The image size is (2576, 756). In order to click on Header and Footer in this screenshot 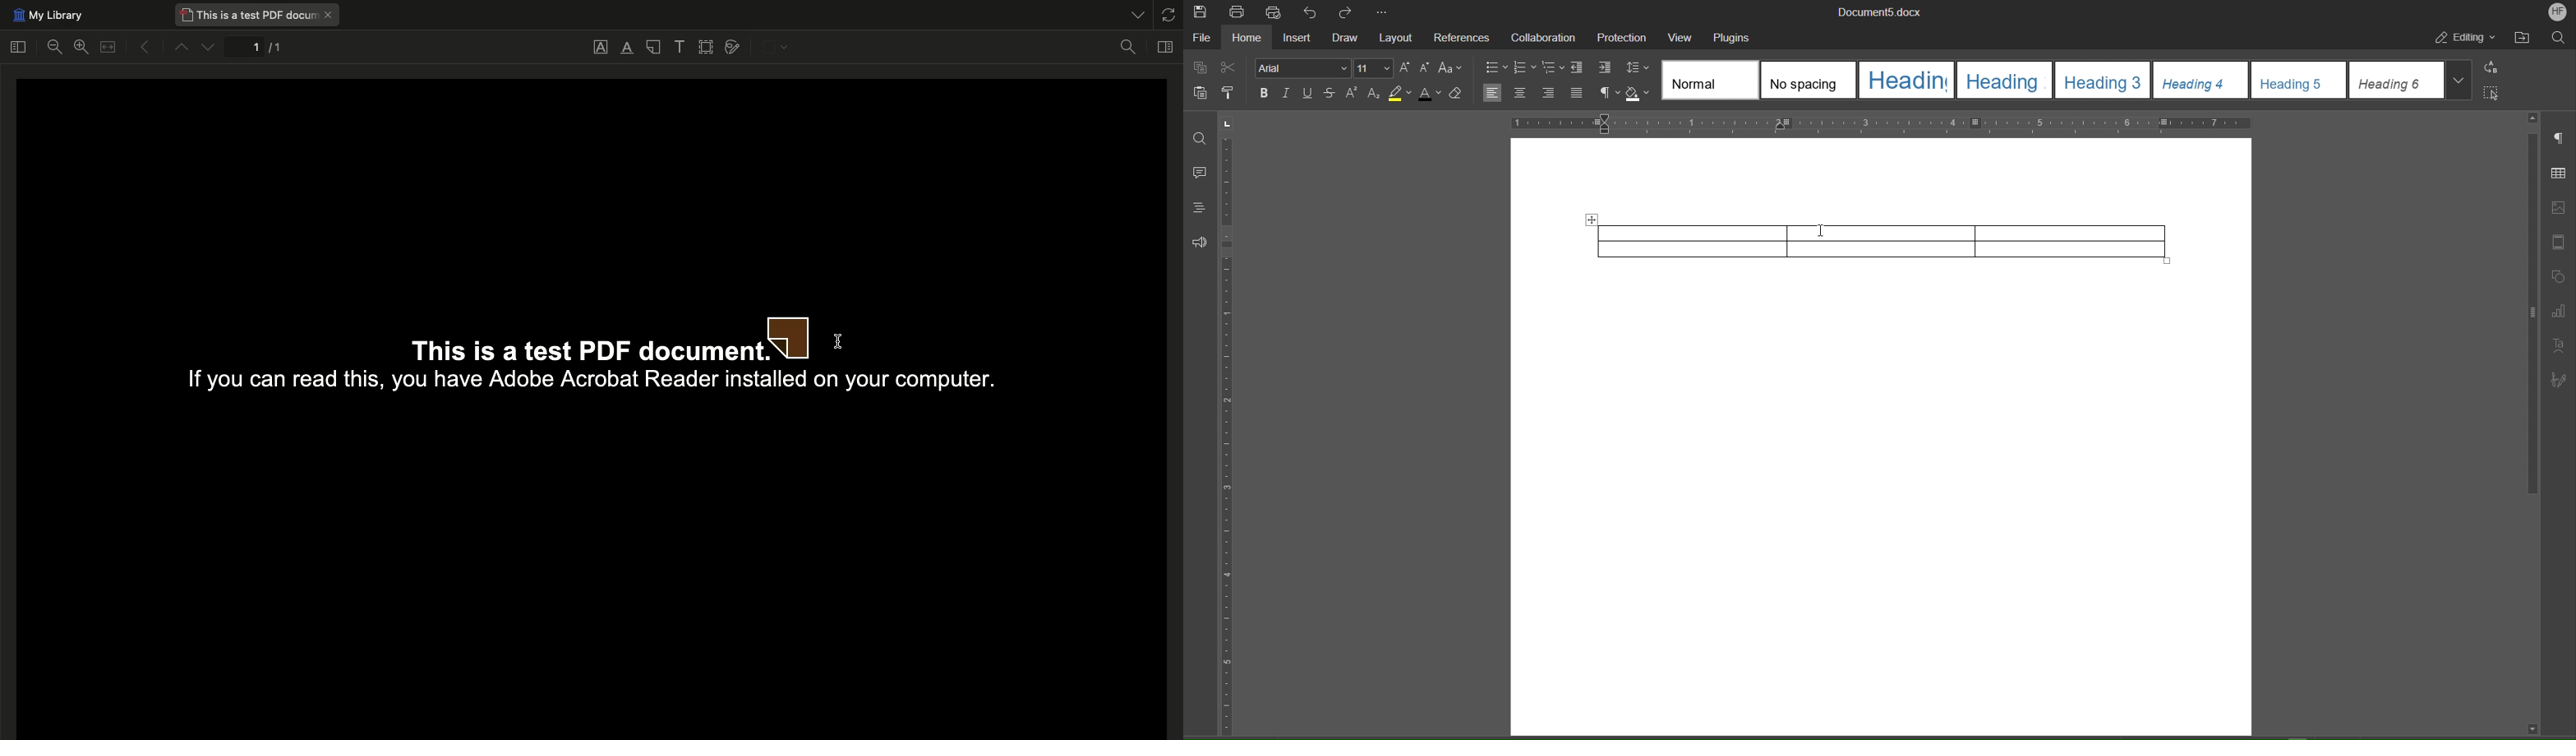, I will do `click(2561, 242)`.